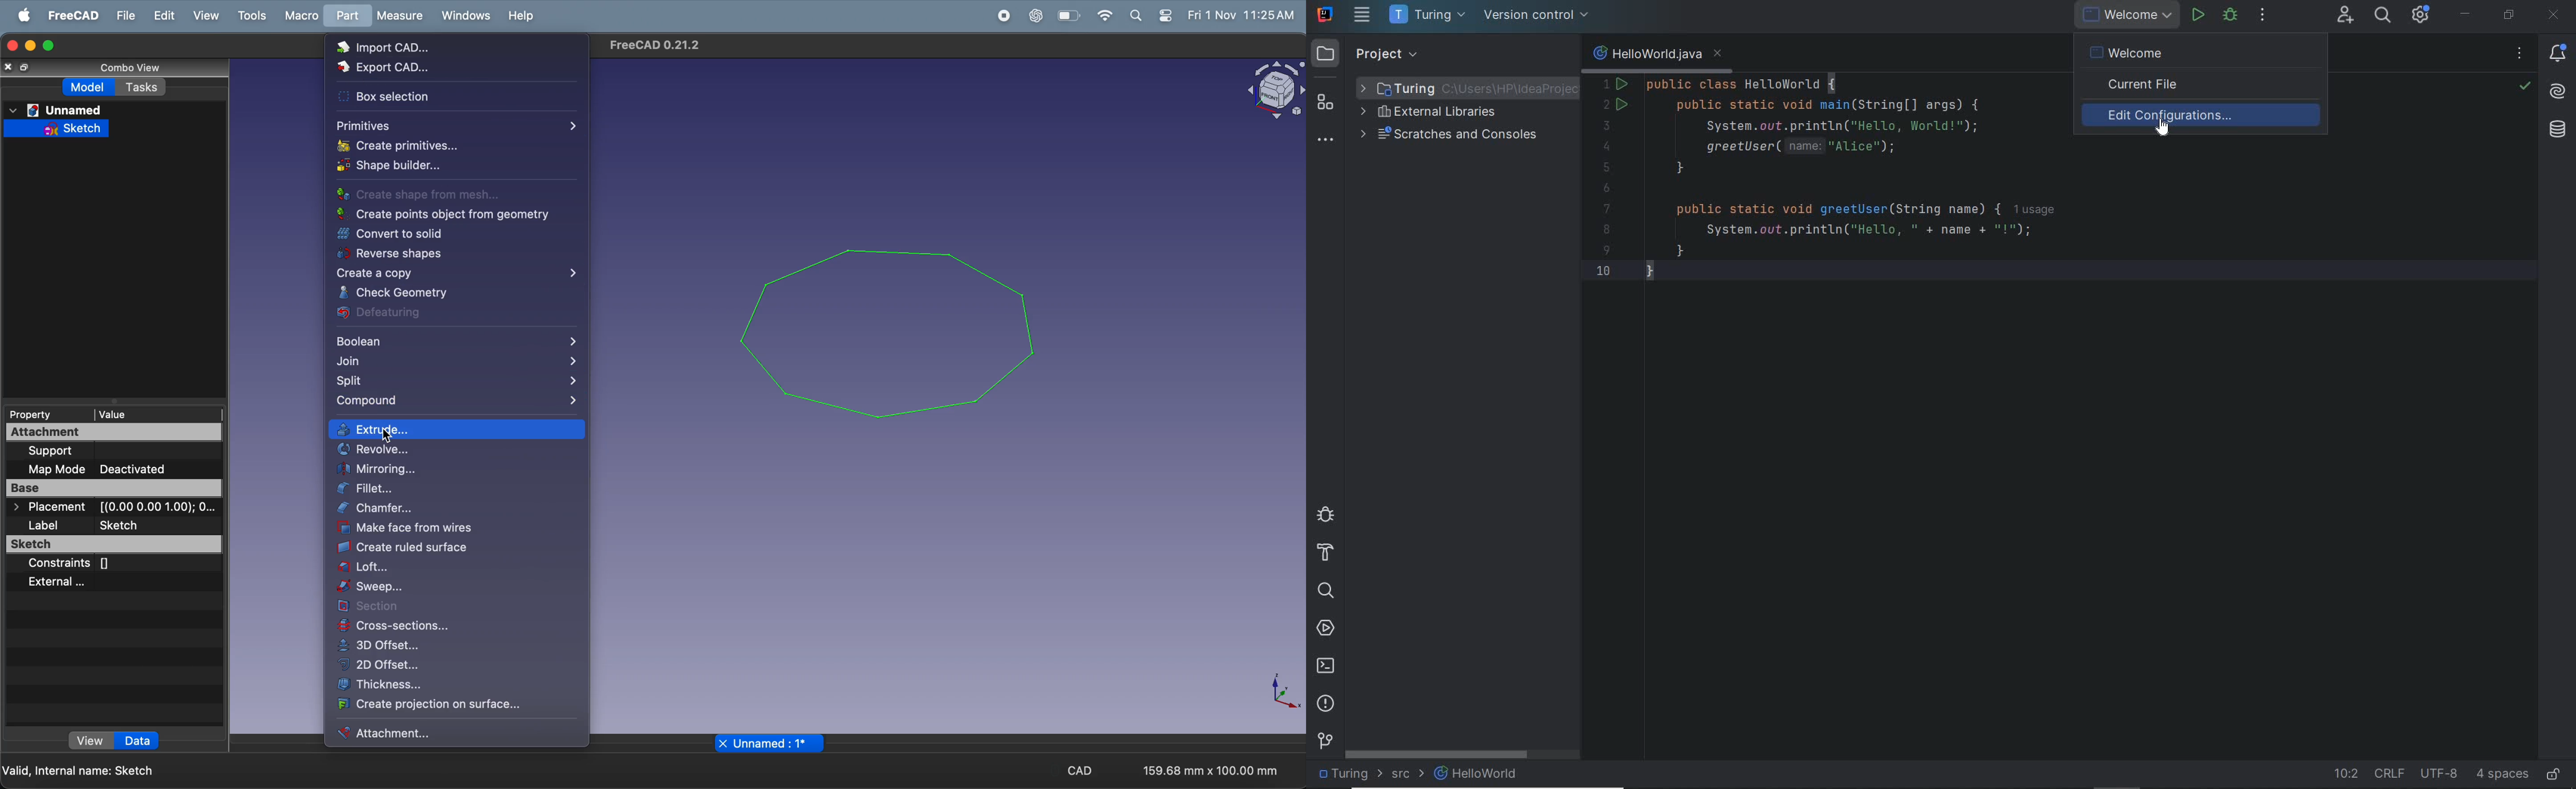 The image size is (2576, 812). I want to click on windows, so click(464, 16).